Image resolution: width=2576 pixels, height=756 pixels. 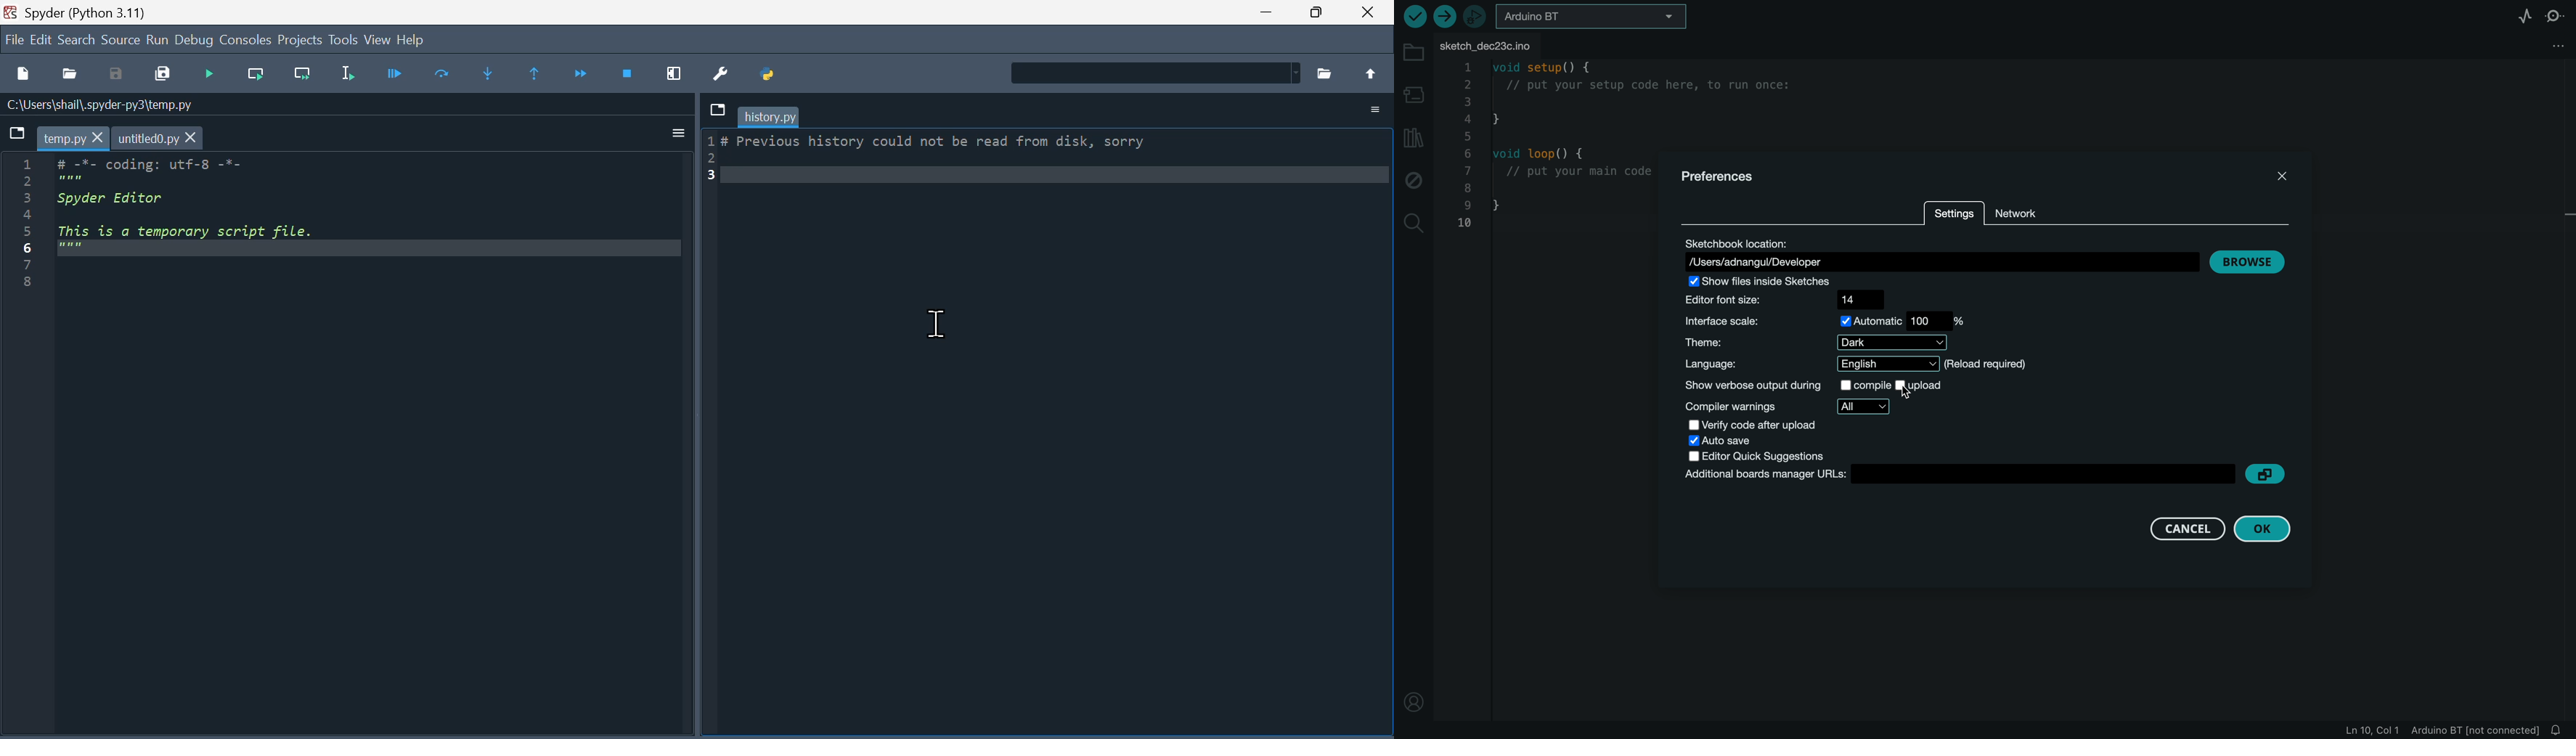 What do you see at coordinates (159, 138) in the screenshot?
I see `untitled0.py` at bounding box center [159, 138].